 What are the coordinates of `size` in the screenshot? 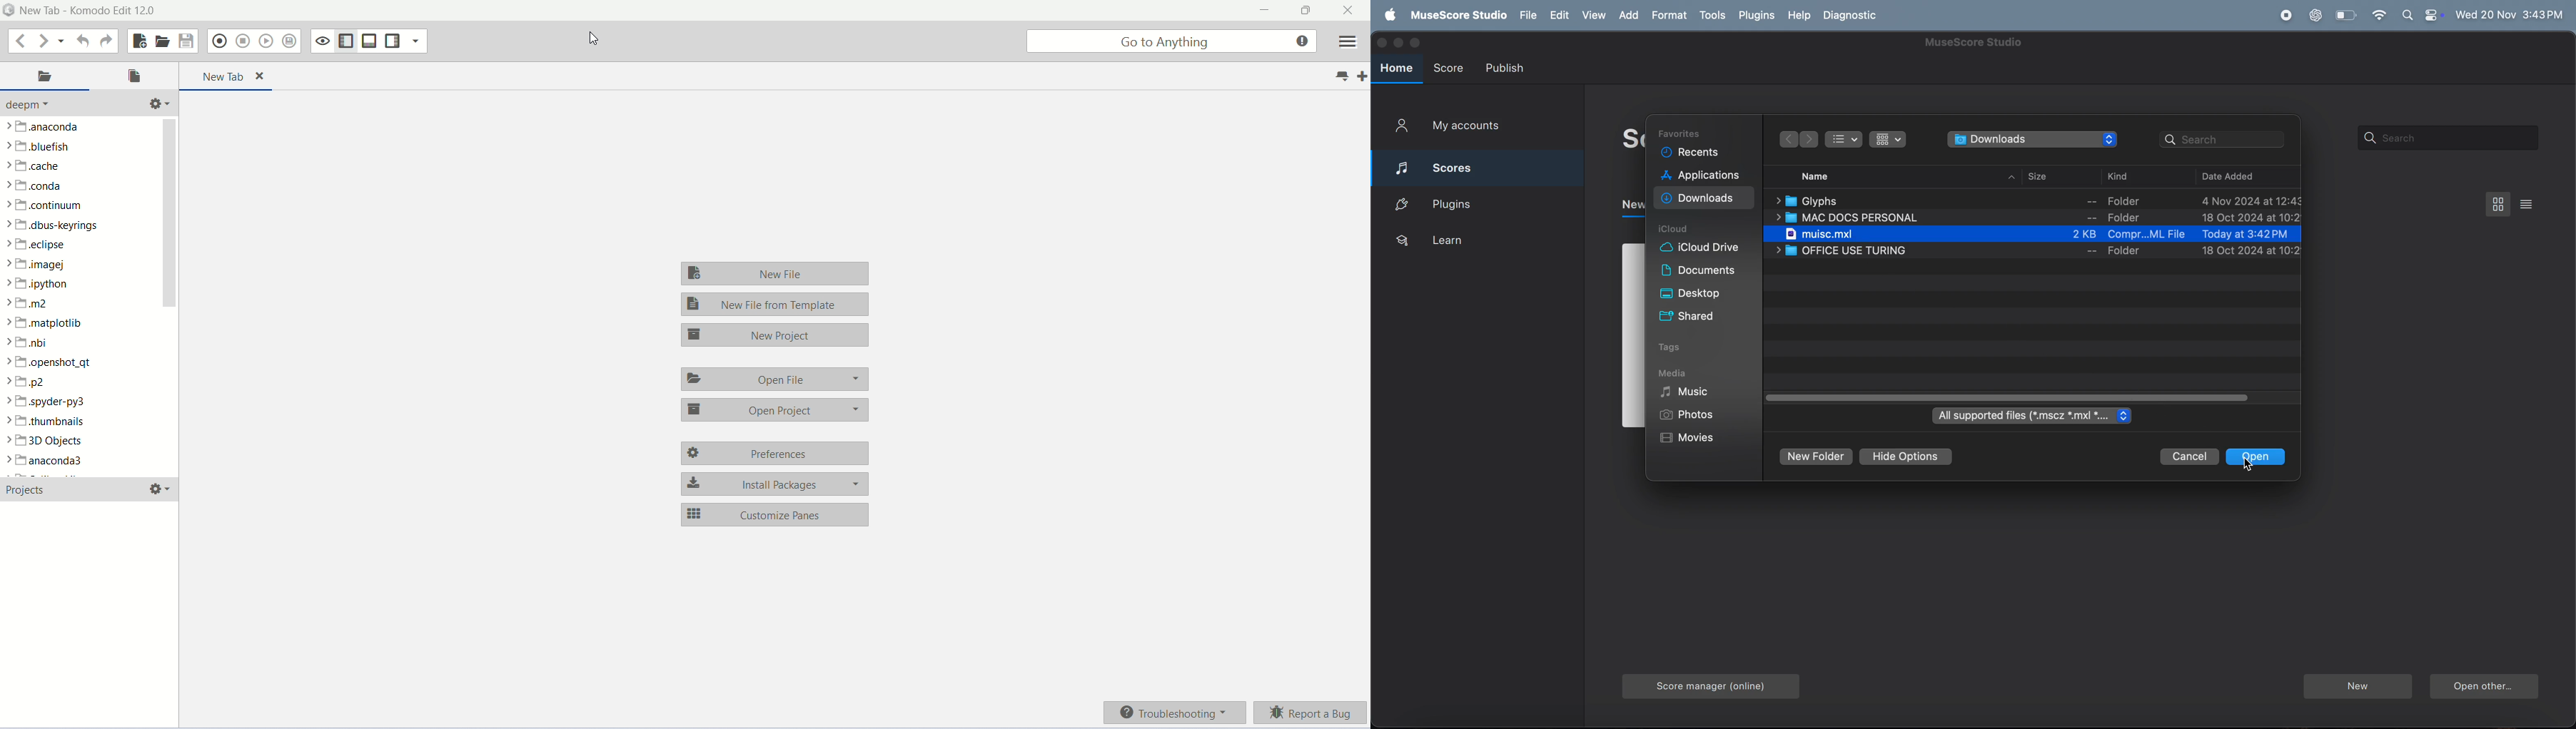 It's located at (2054, 176).